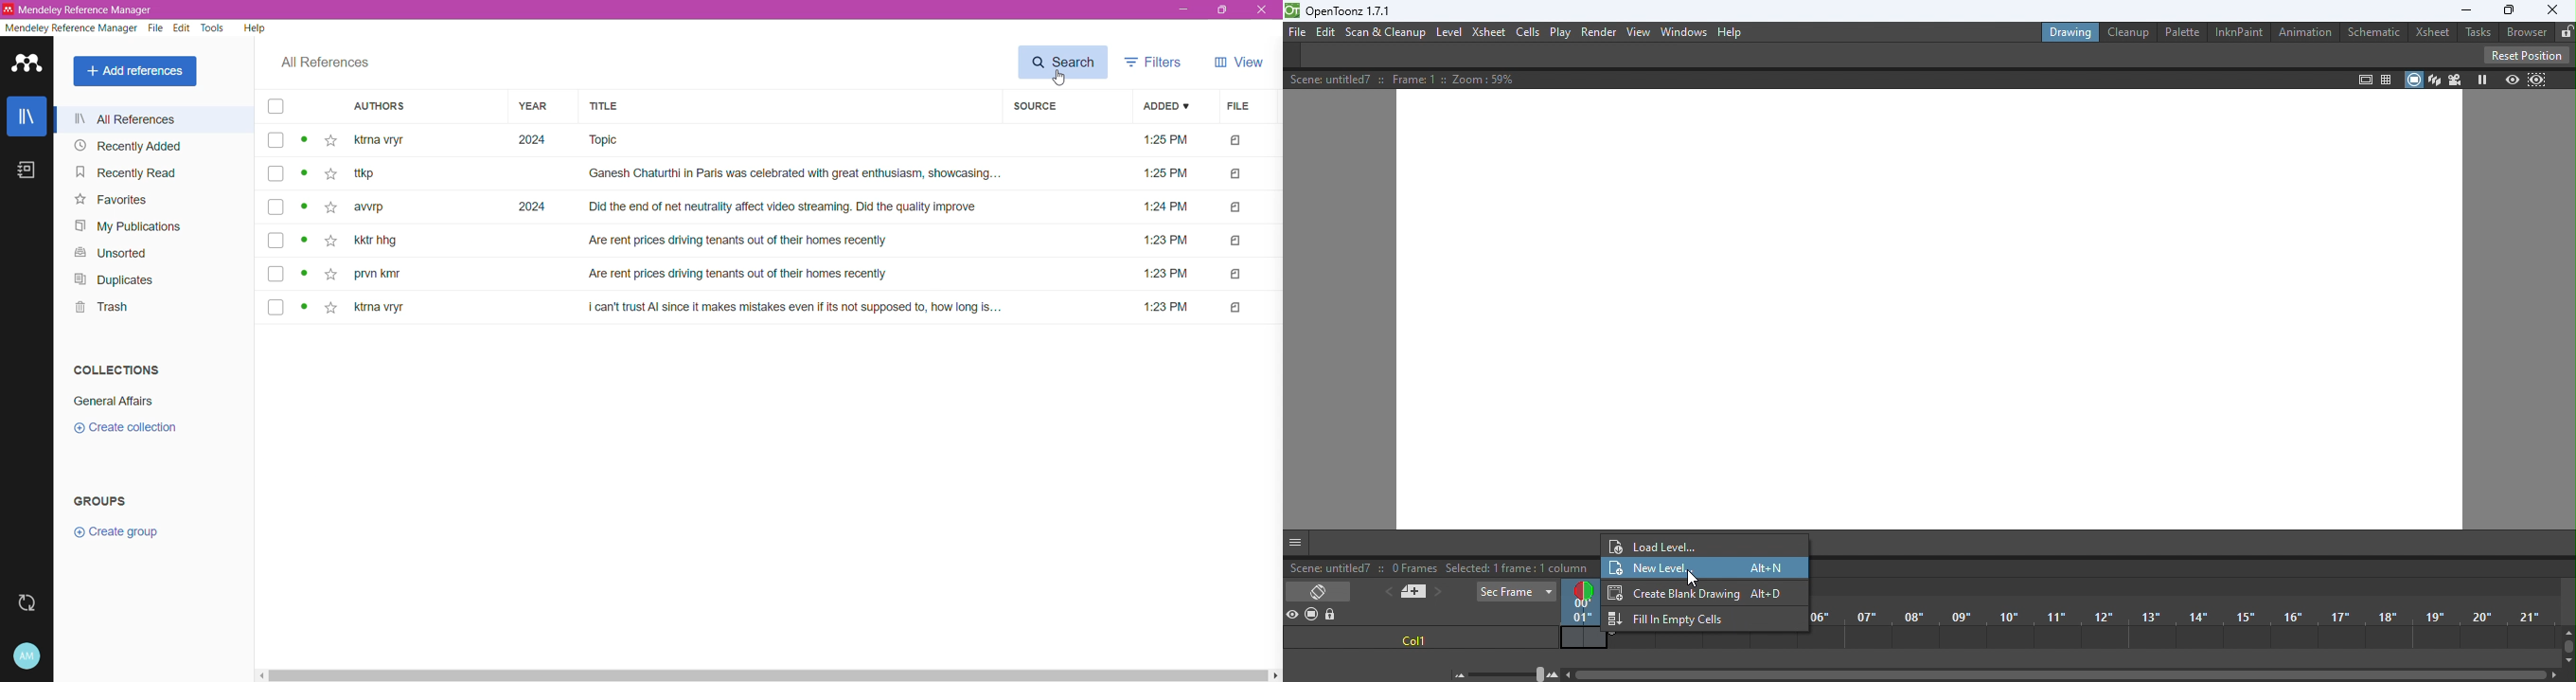 Image resolution: width=2576 pixels, height=700 pixels. Describe the element at coordinates (2364, 79) in the screenshot. I see `Safe area` at that location.